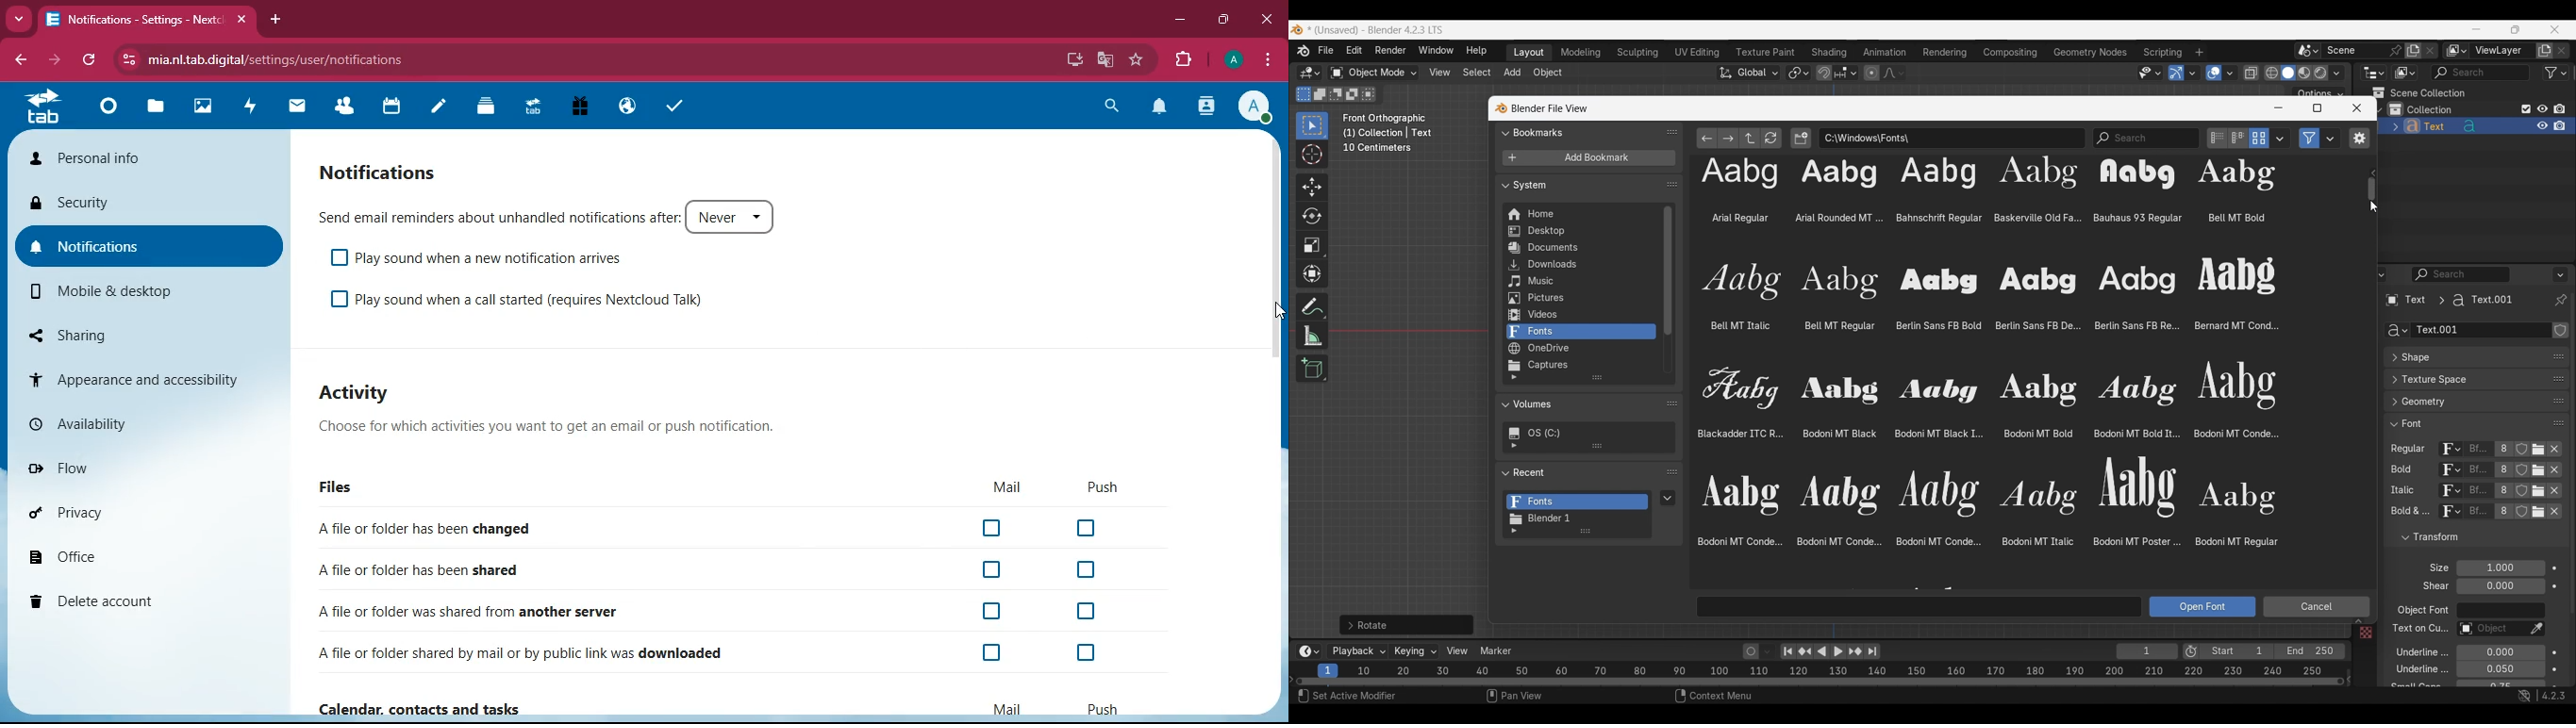 The height and width of the screenshot is (728, 2576). I want to click on Add new scene, so click(2413, 51).